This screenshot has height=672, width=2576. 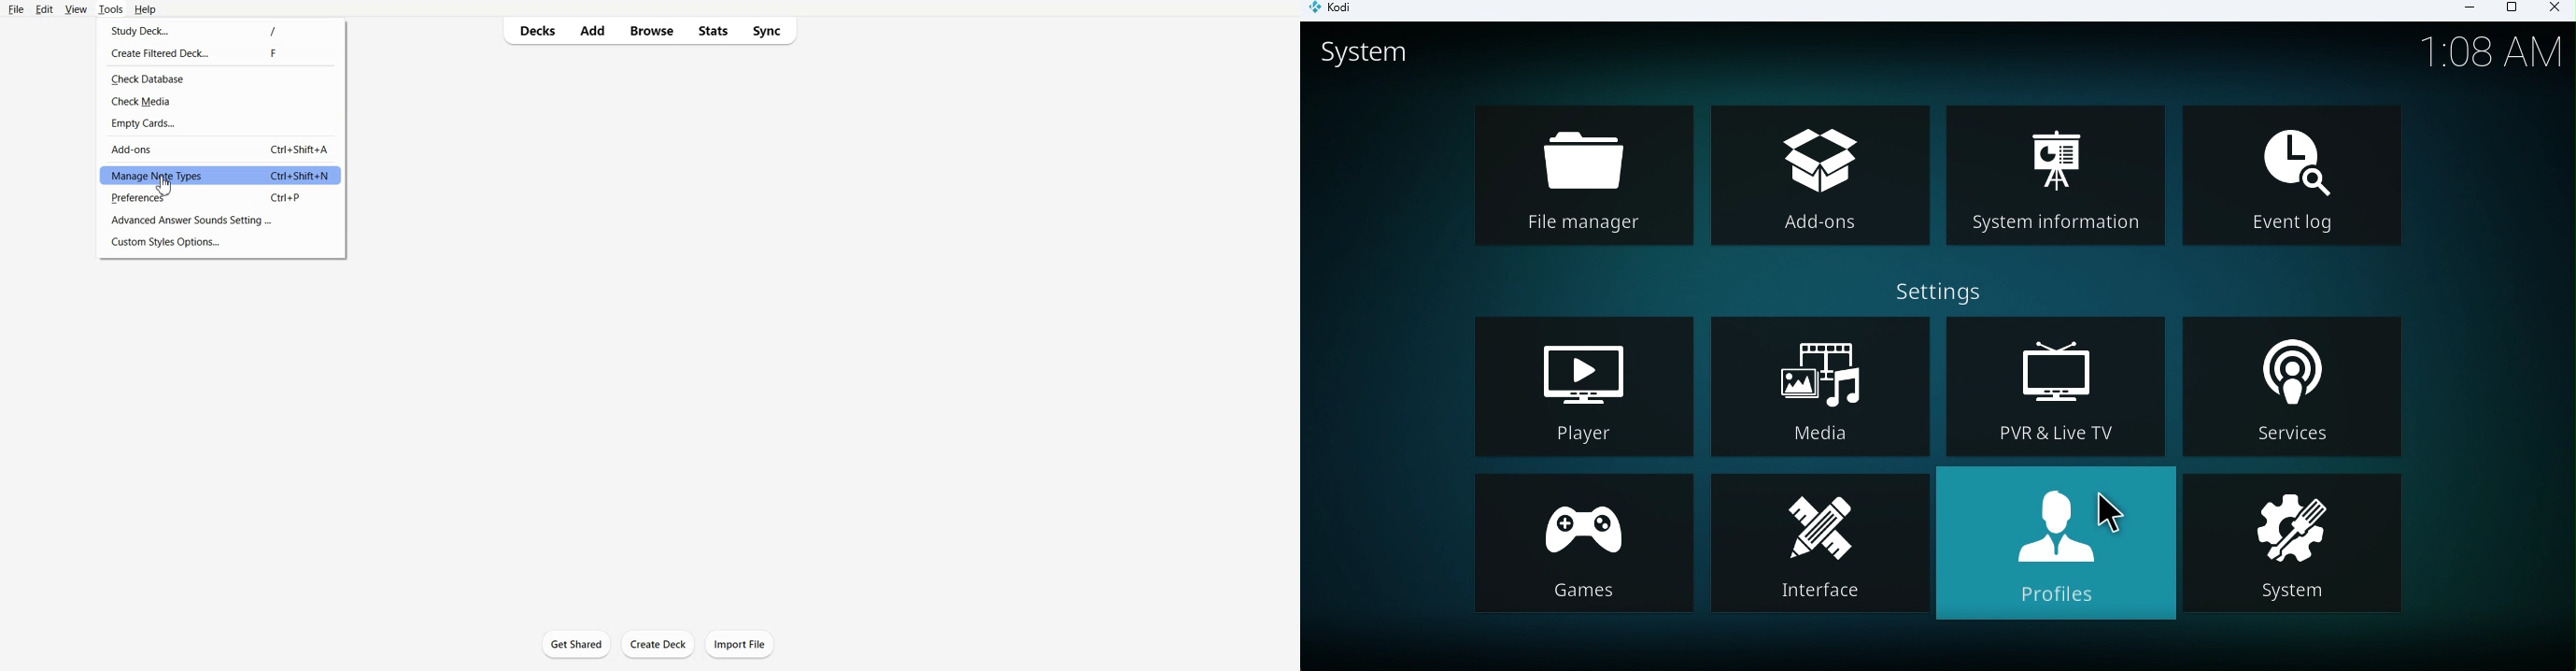 What do you see at coordinates (740, 644) in the screenshot?
I see `Import File` at bounding box center [740, 644].